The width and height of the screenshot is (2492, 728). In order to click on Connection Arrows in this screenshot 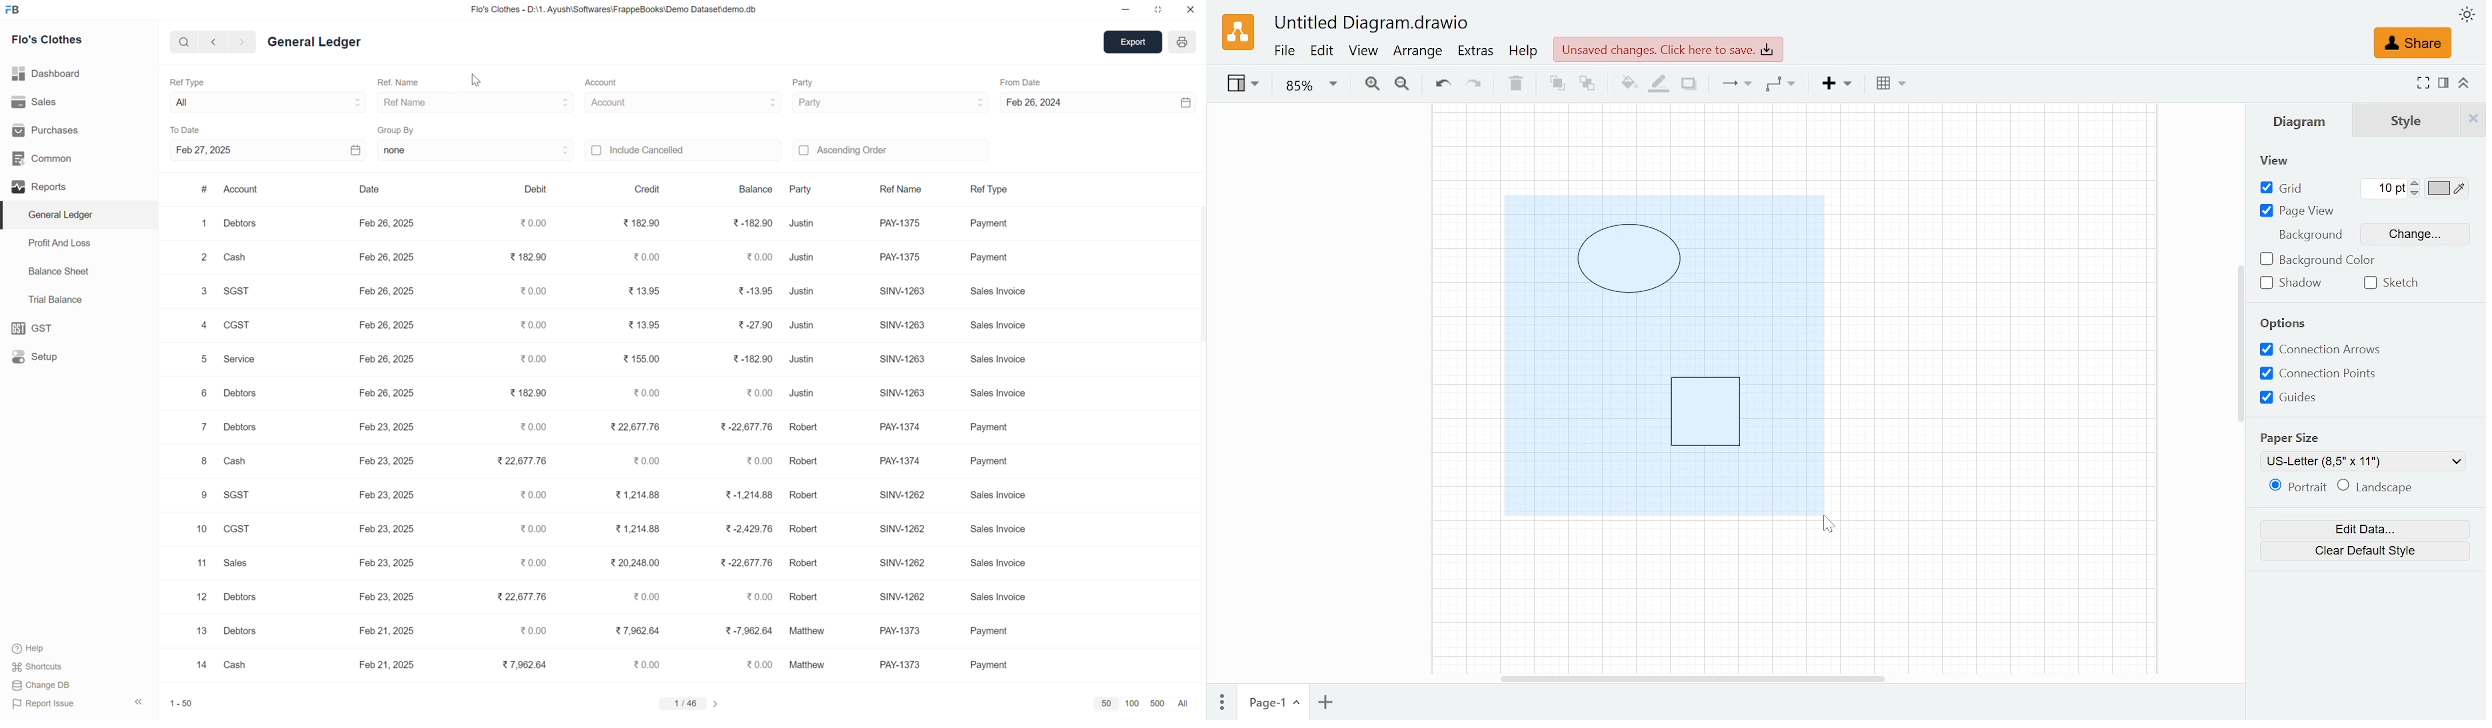, I will do `click(2322, 349)`.